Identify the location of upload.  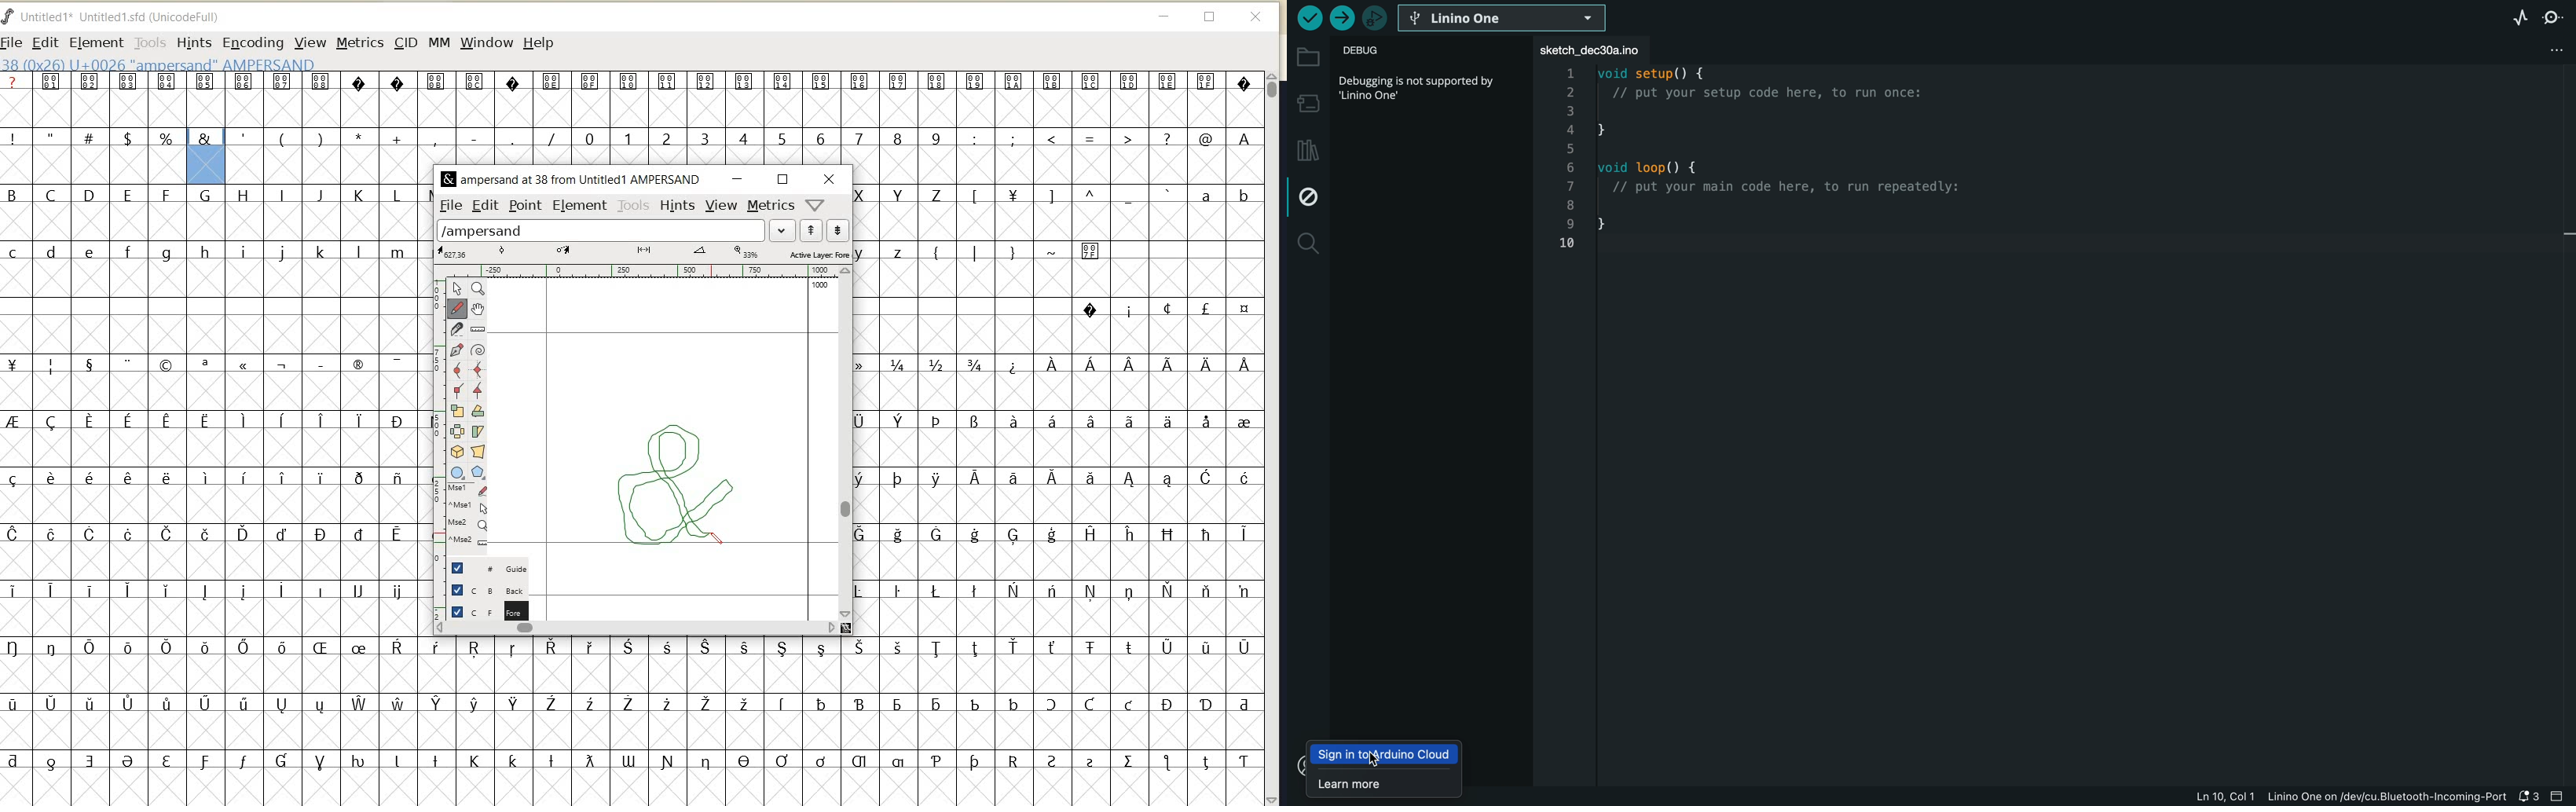
(1340, 18).